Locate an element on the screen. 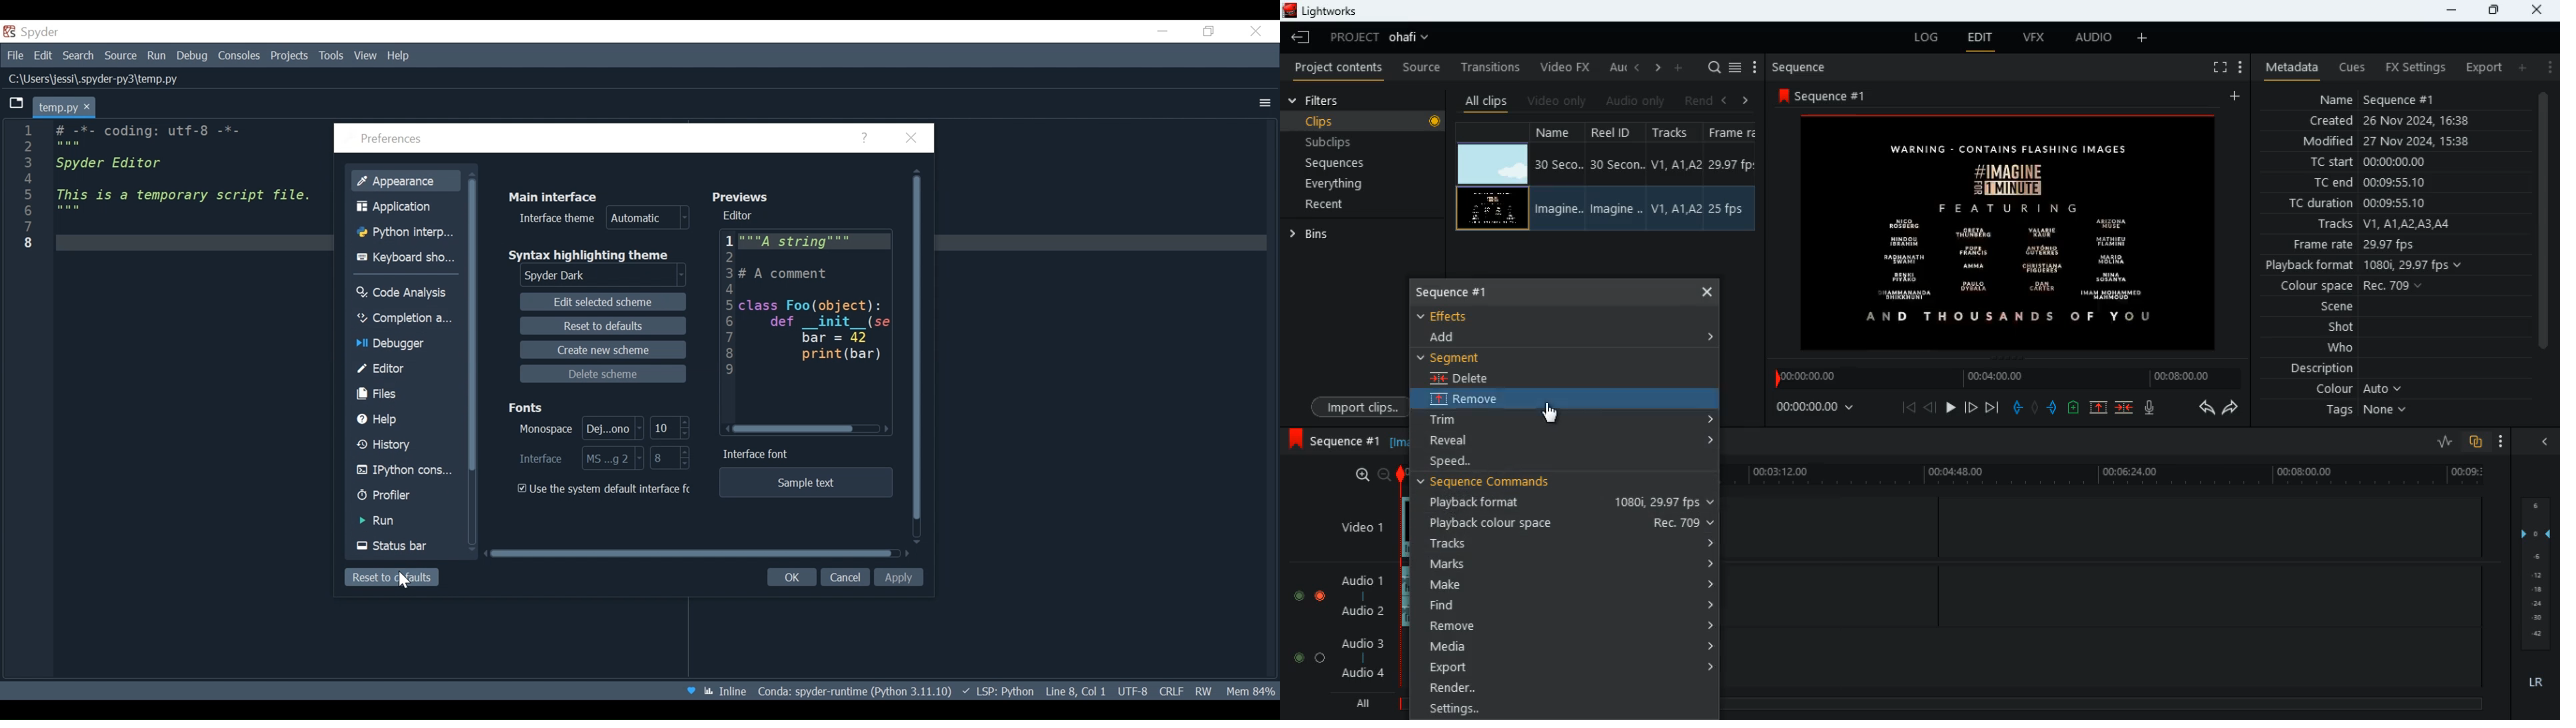  Editor is located at coordinates (807, 311).